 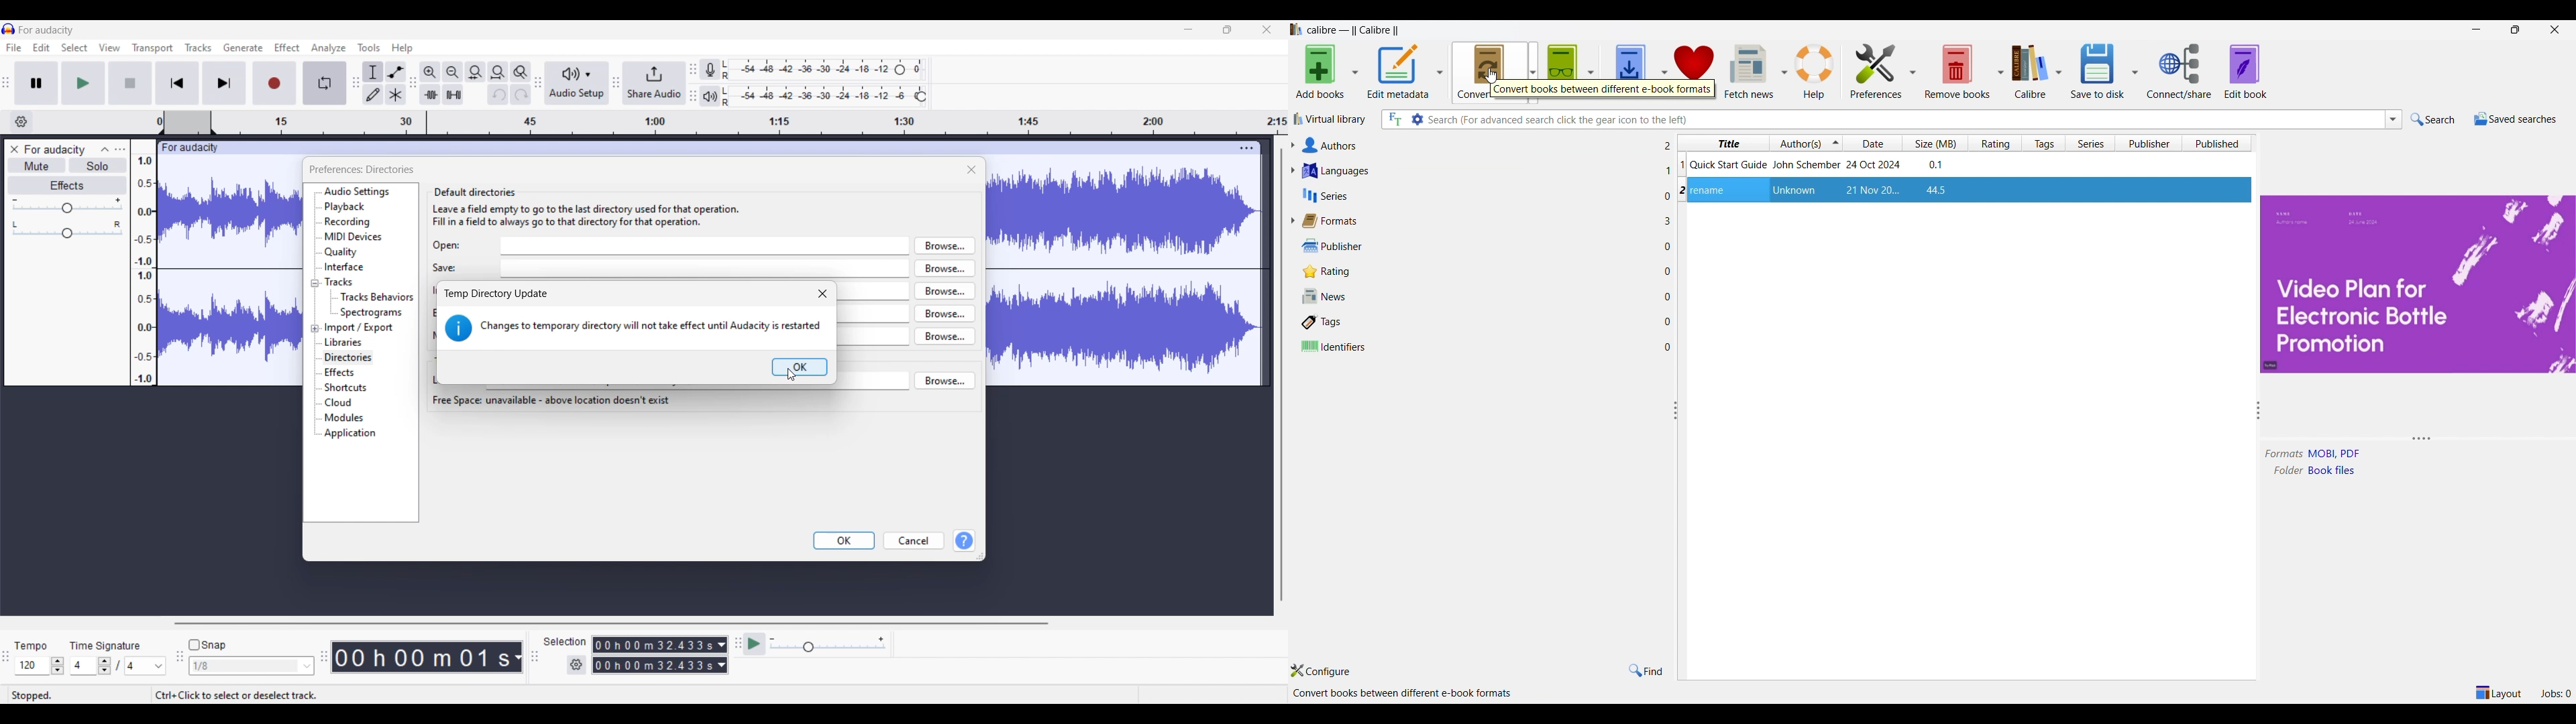 I want to click on Zoom out, so click(x=453, y=72).